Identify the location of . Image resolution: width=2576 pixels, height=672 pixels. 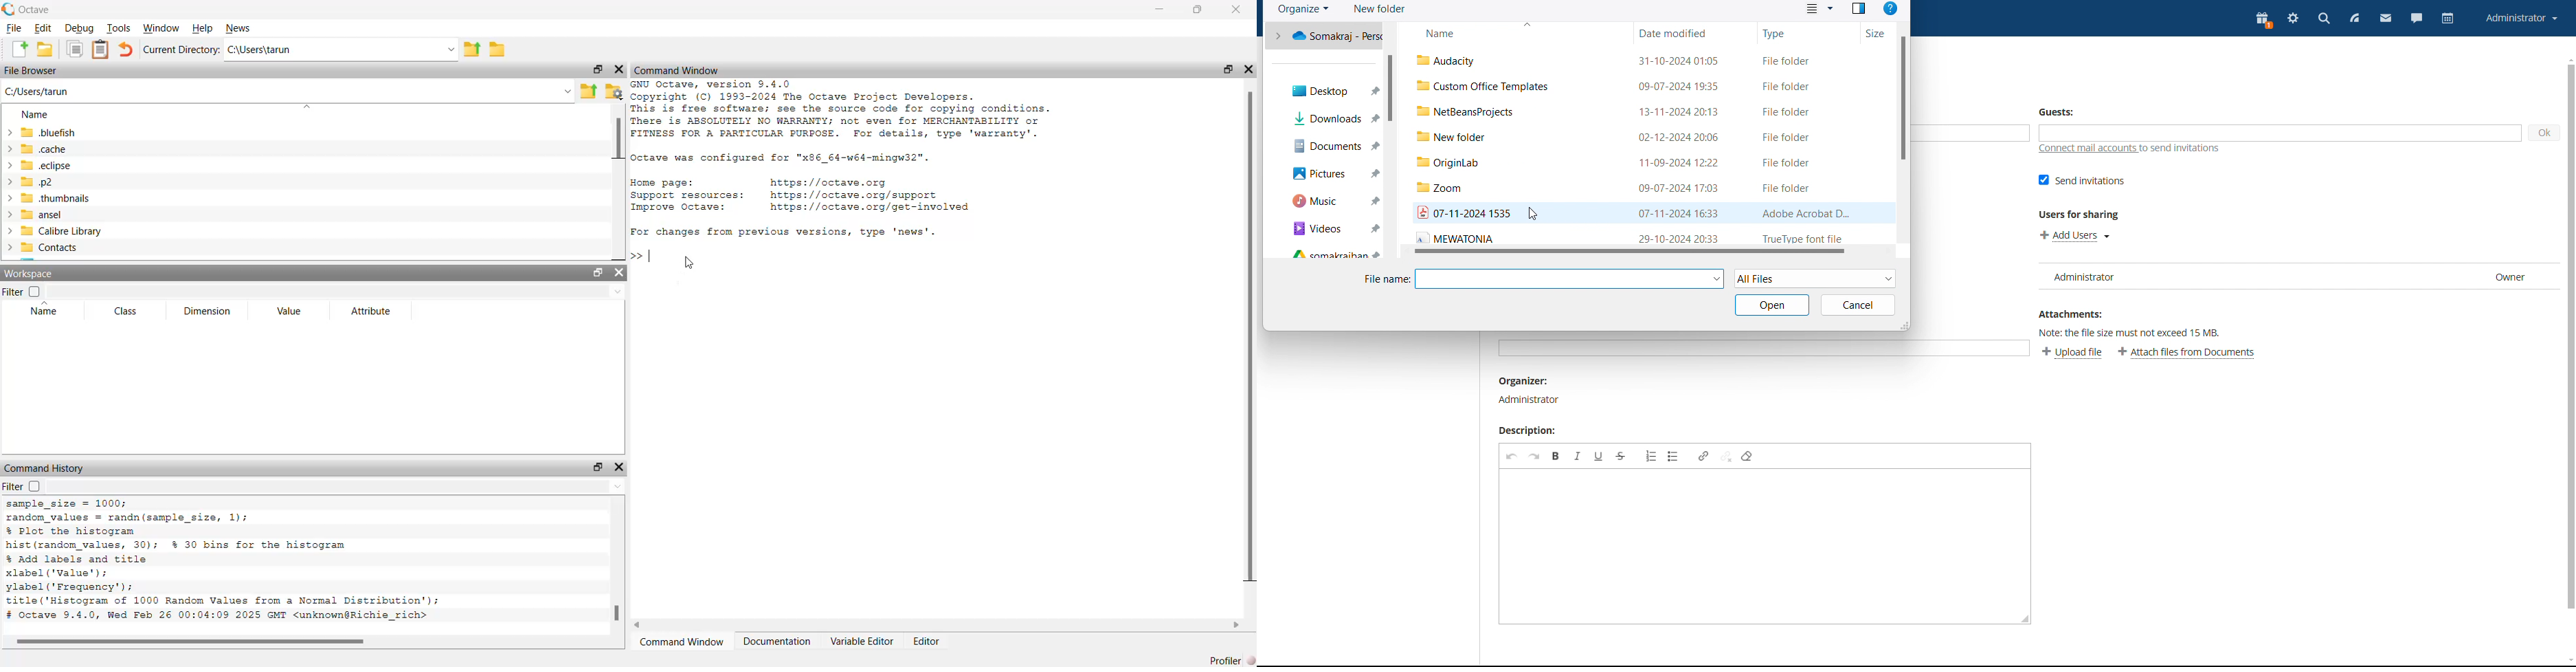
(1328, 36).